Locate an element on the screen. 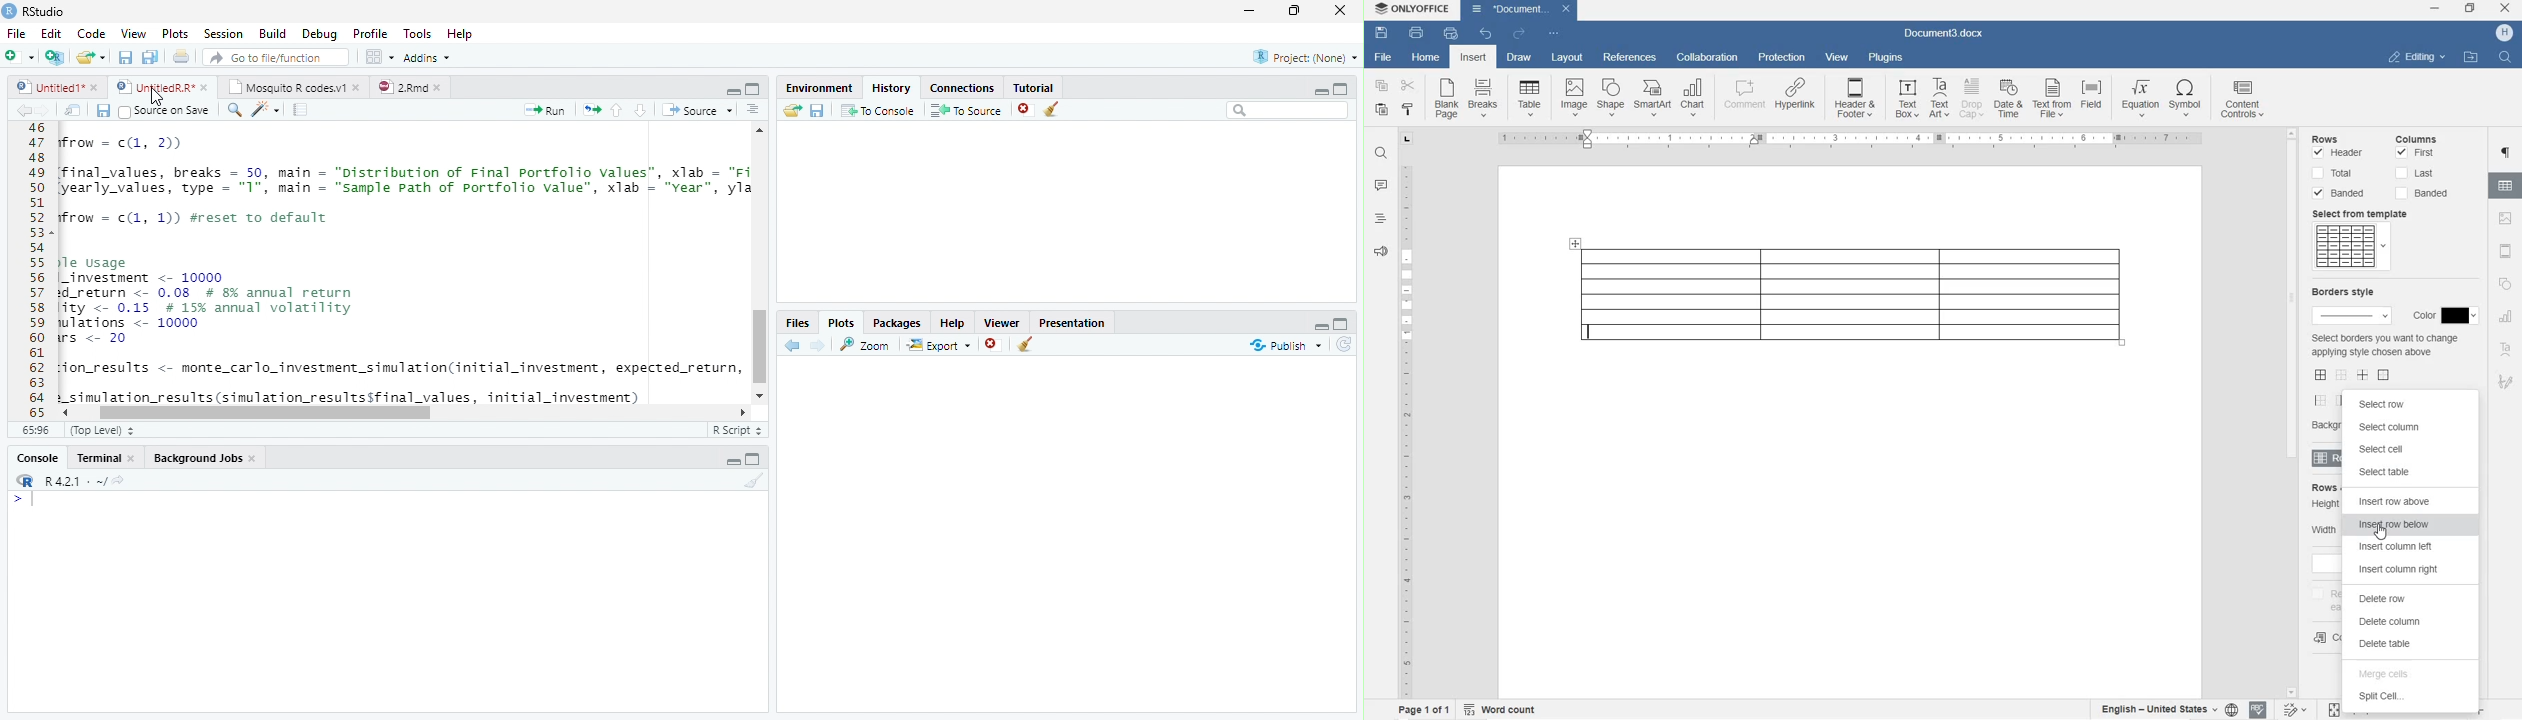 The height and width of the screenshot is (728, 2548). Minimize is located at coordinates (1253, 12).